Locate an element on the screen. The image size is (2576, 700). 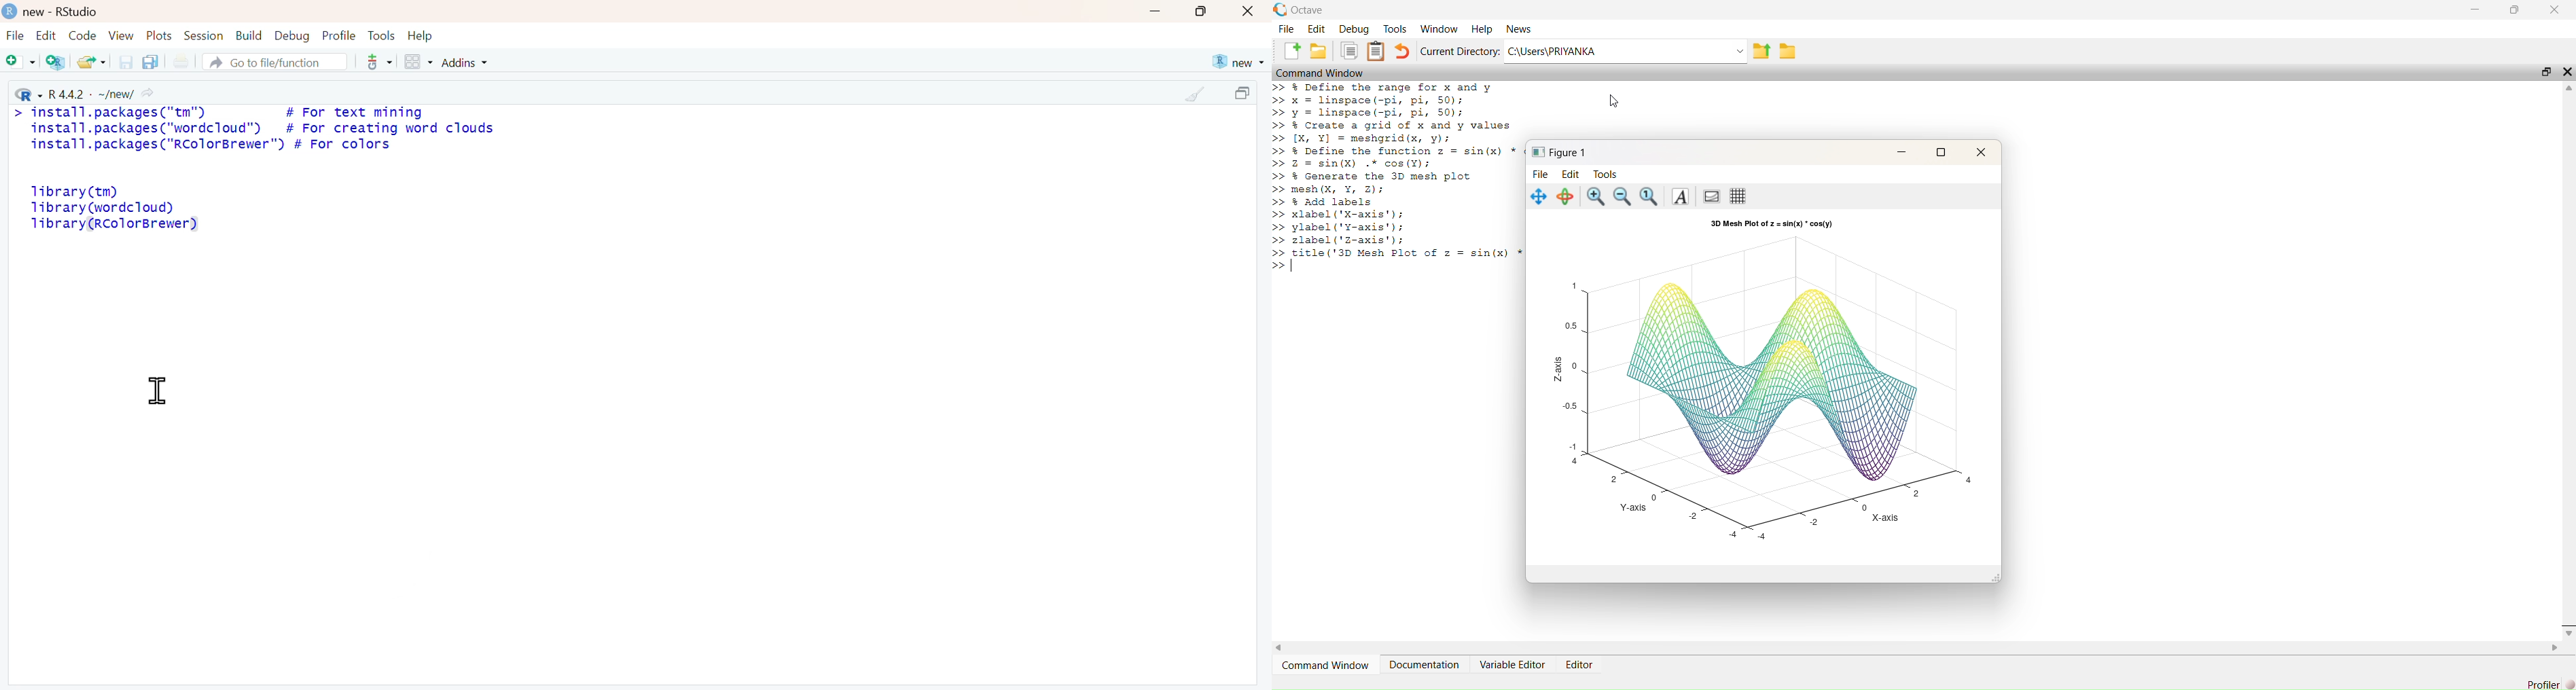
Edit is located at coordinates (45, 36).